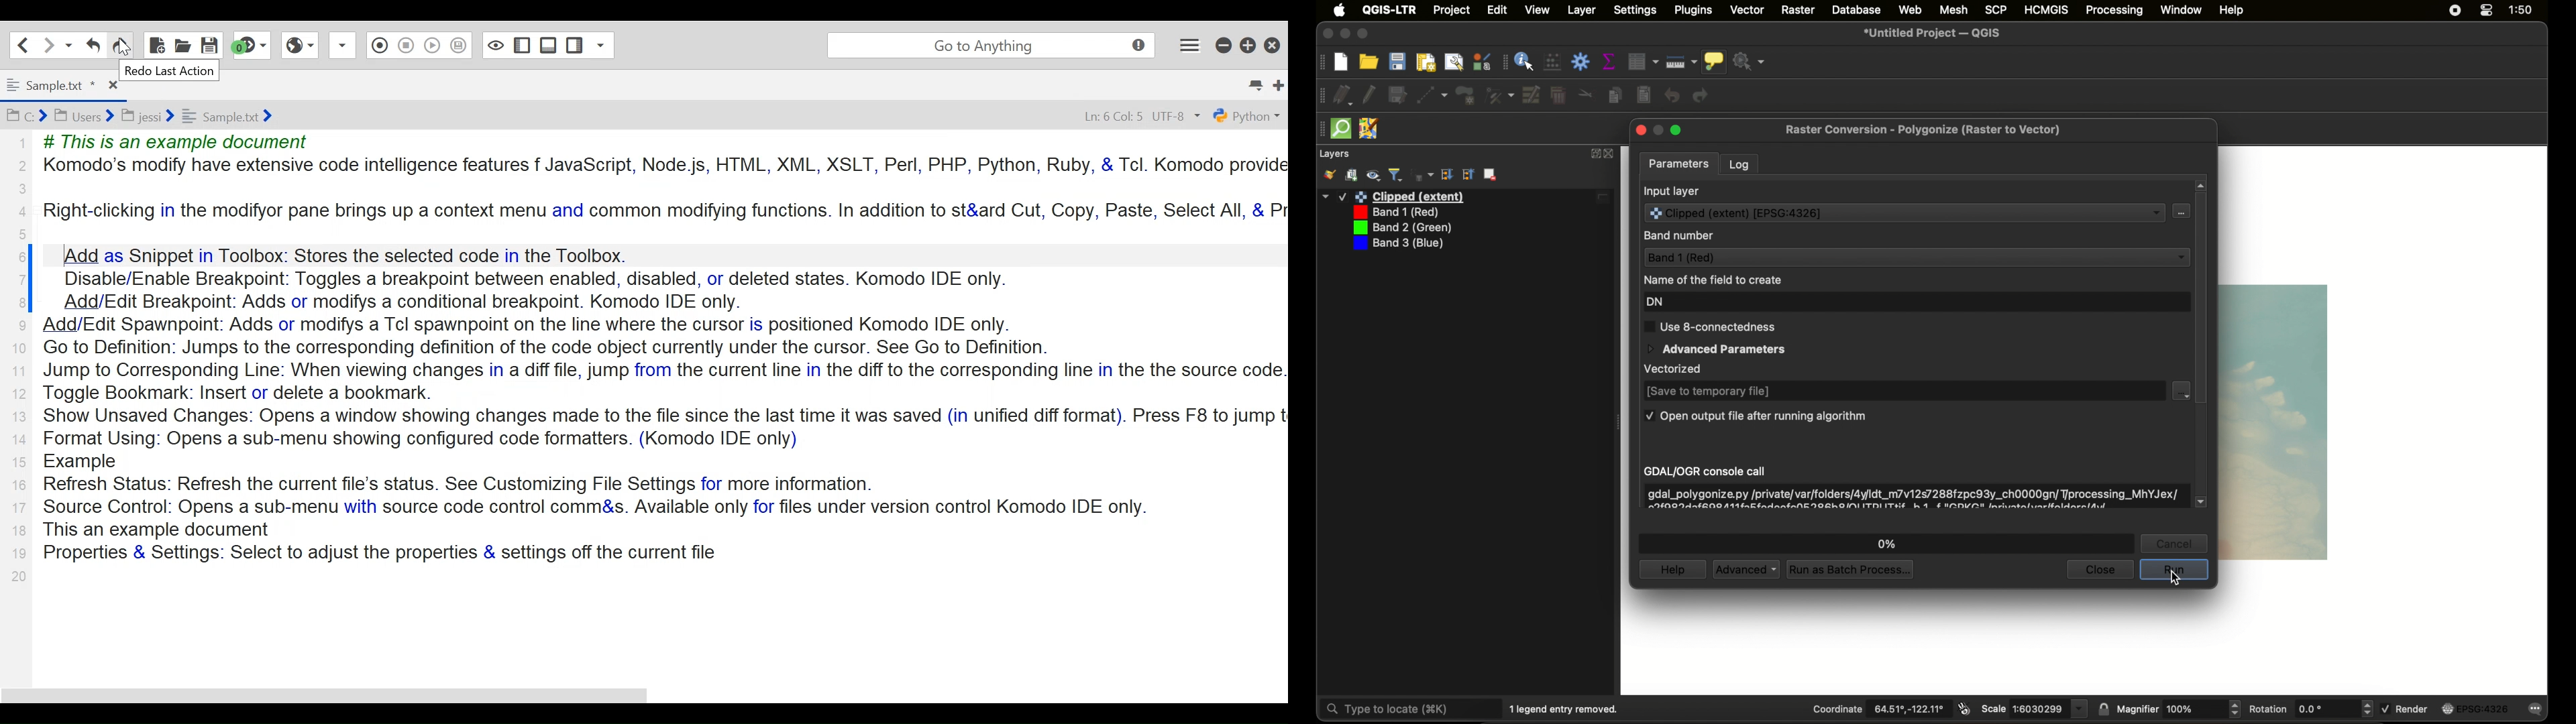 The image size is (2576, 728). I want to click on scale, so click(2034, 709).